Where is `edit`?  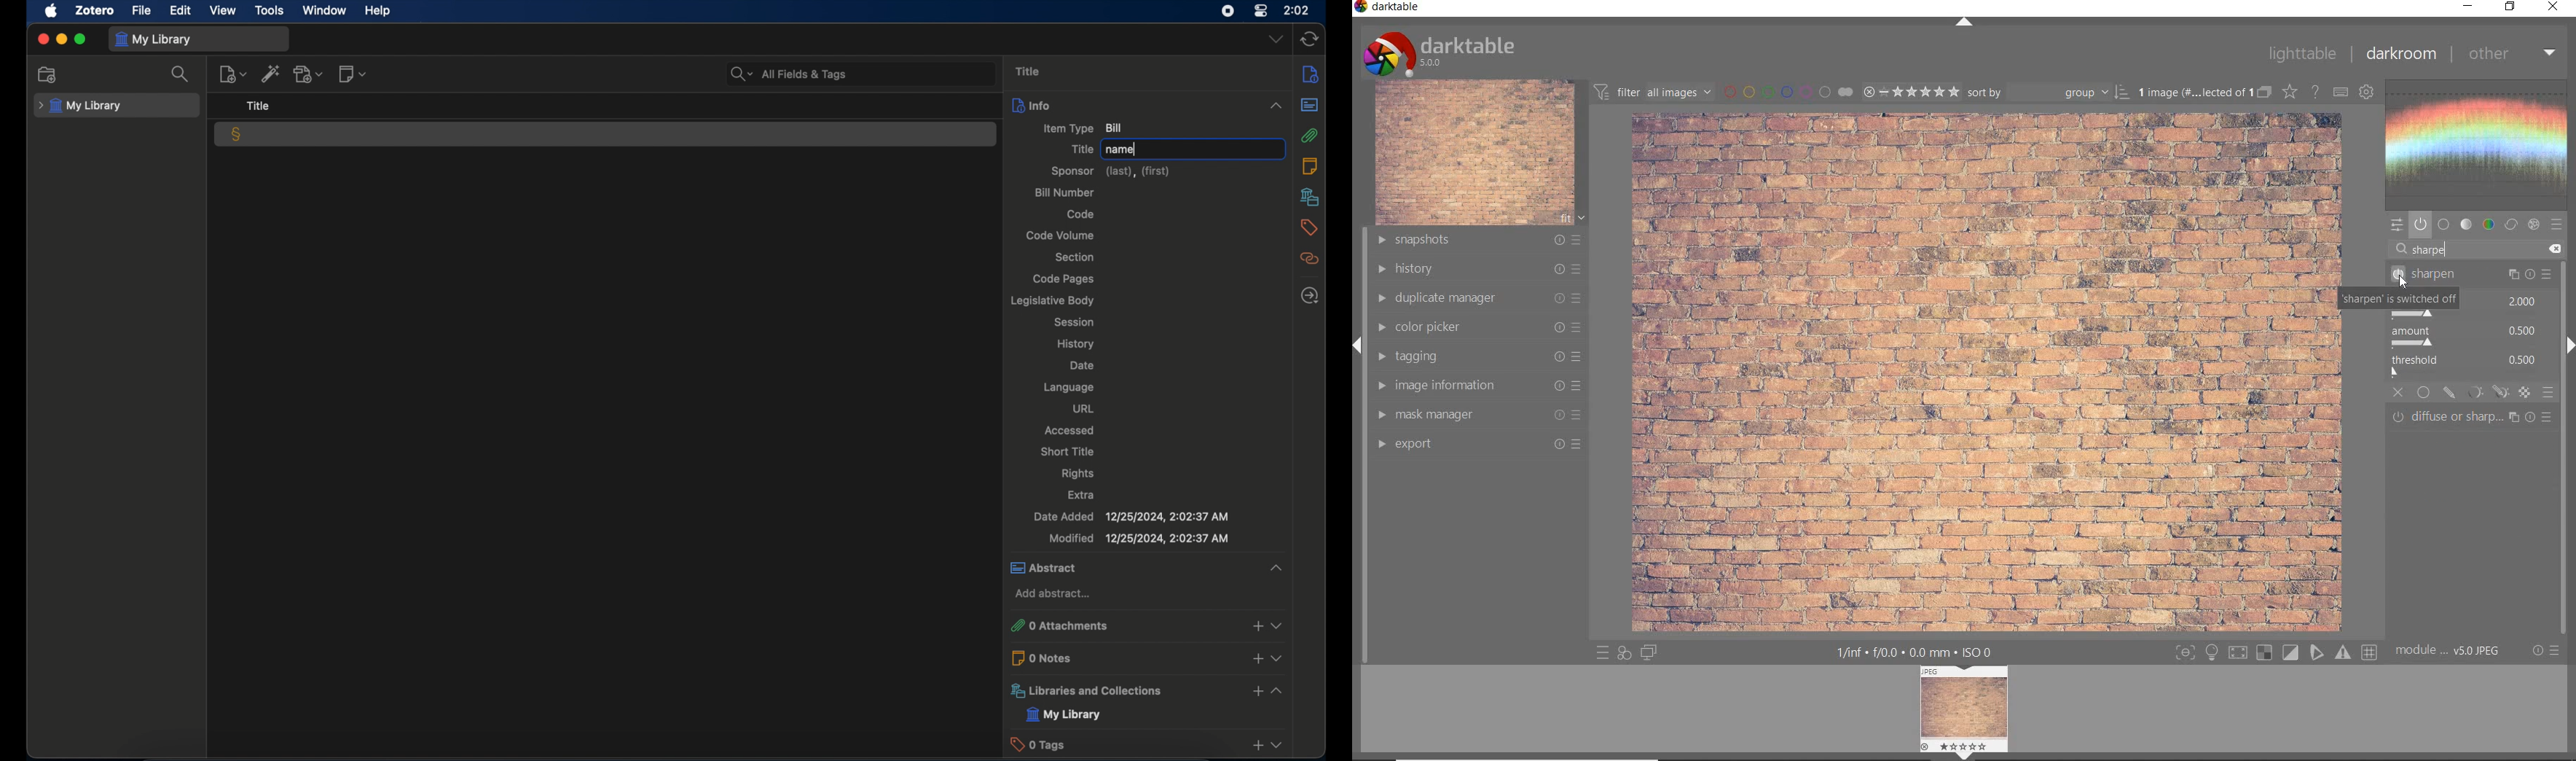 edit is located at coordinates (182, 11).